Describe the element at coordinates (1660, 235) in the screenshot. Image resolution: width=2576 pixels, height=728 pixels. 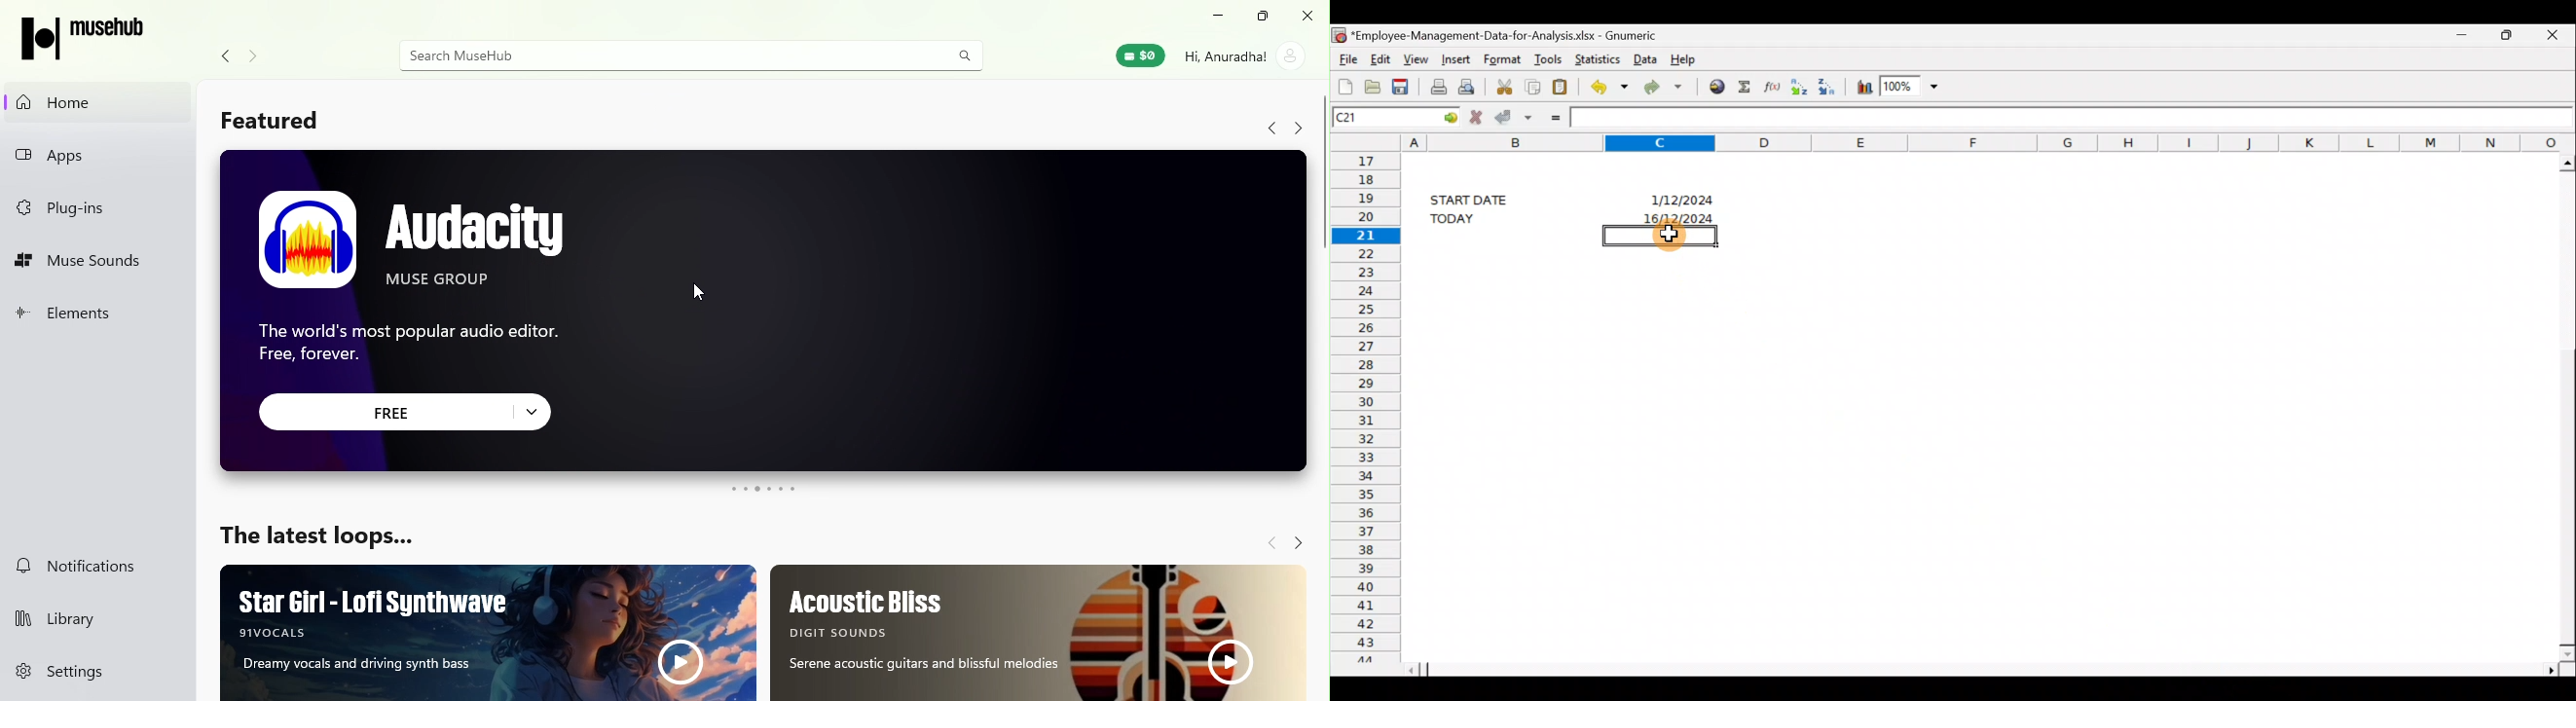
I see `Selected cell` at that location.